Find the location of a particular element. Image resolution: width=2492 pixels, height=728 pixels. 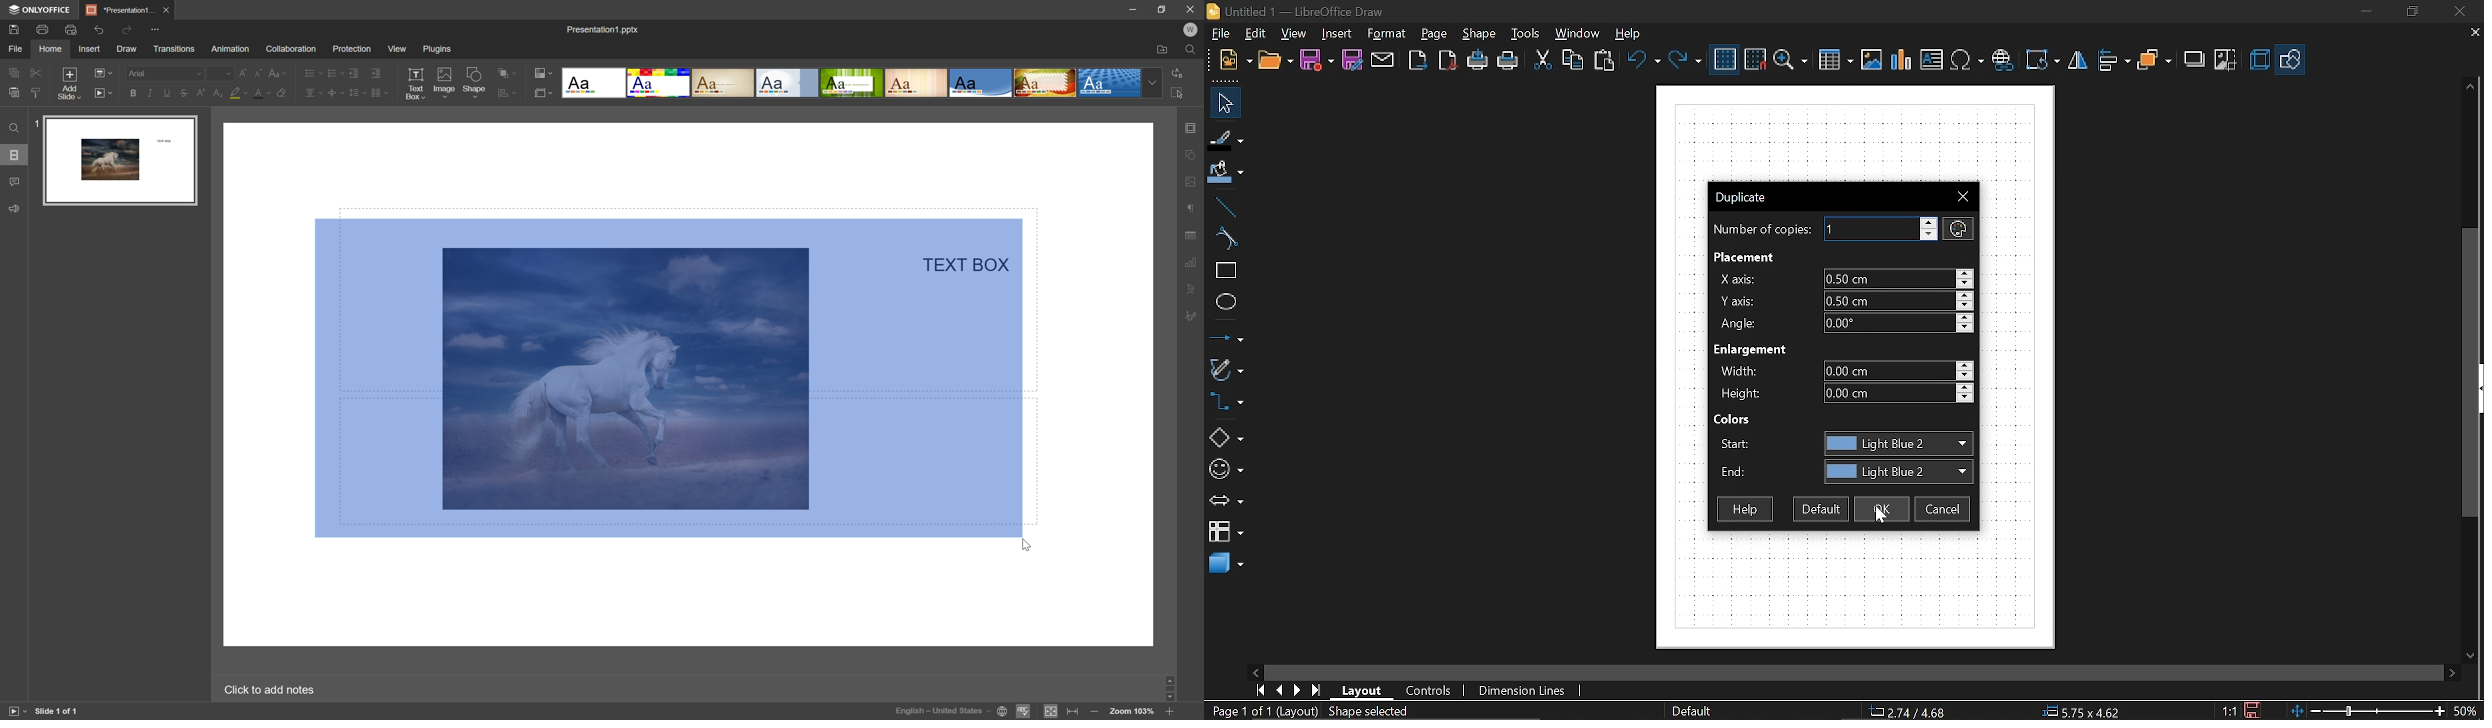

Co-ordinate is located at coordinates (1905, 712).